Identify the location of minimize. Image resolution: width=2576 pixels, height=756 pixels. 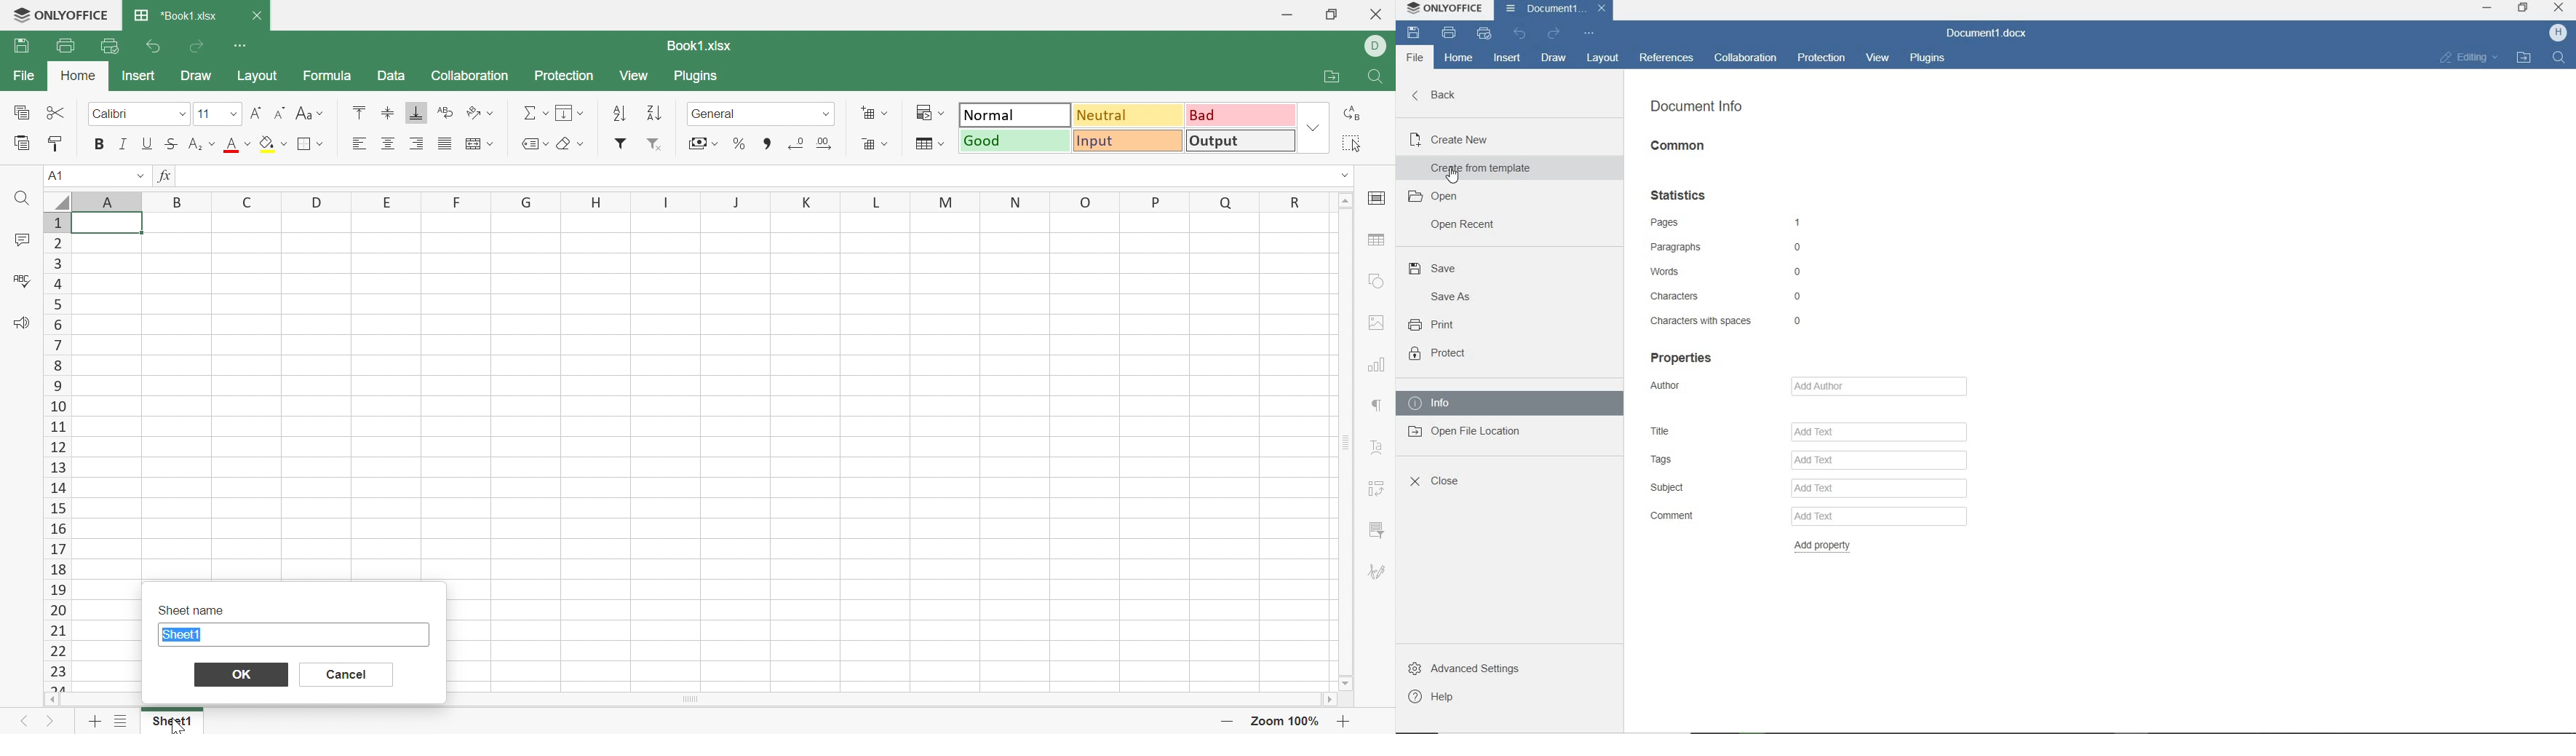
(2488, 8).